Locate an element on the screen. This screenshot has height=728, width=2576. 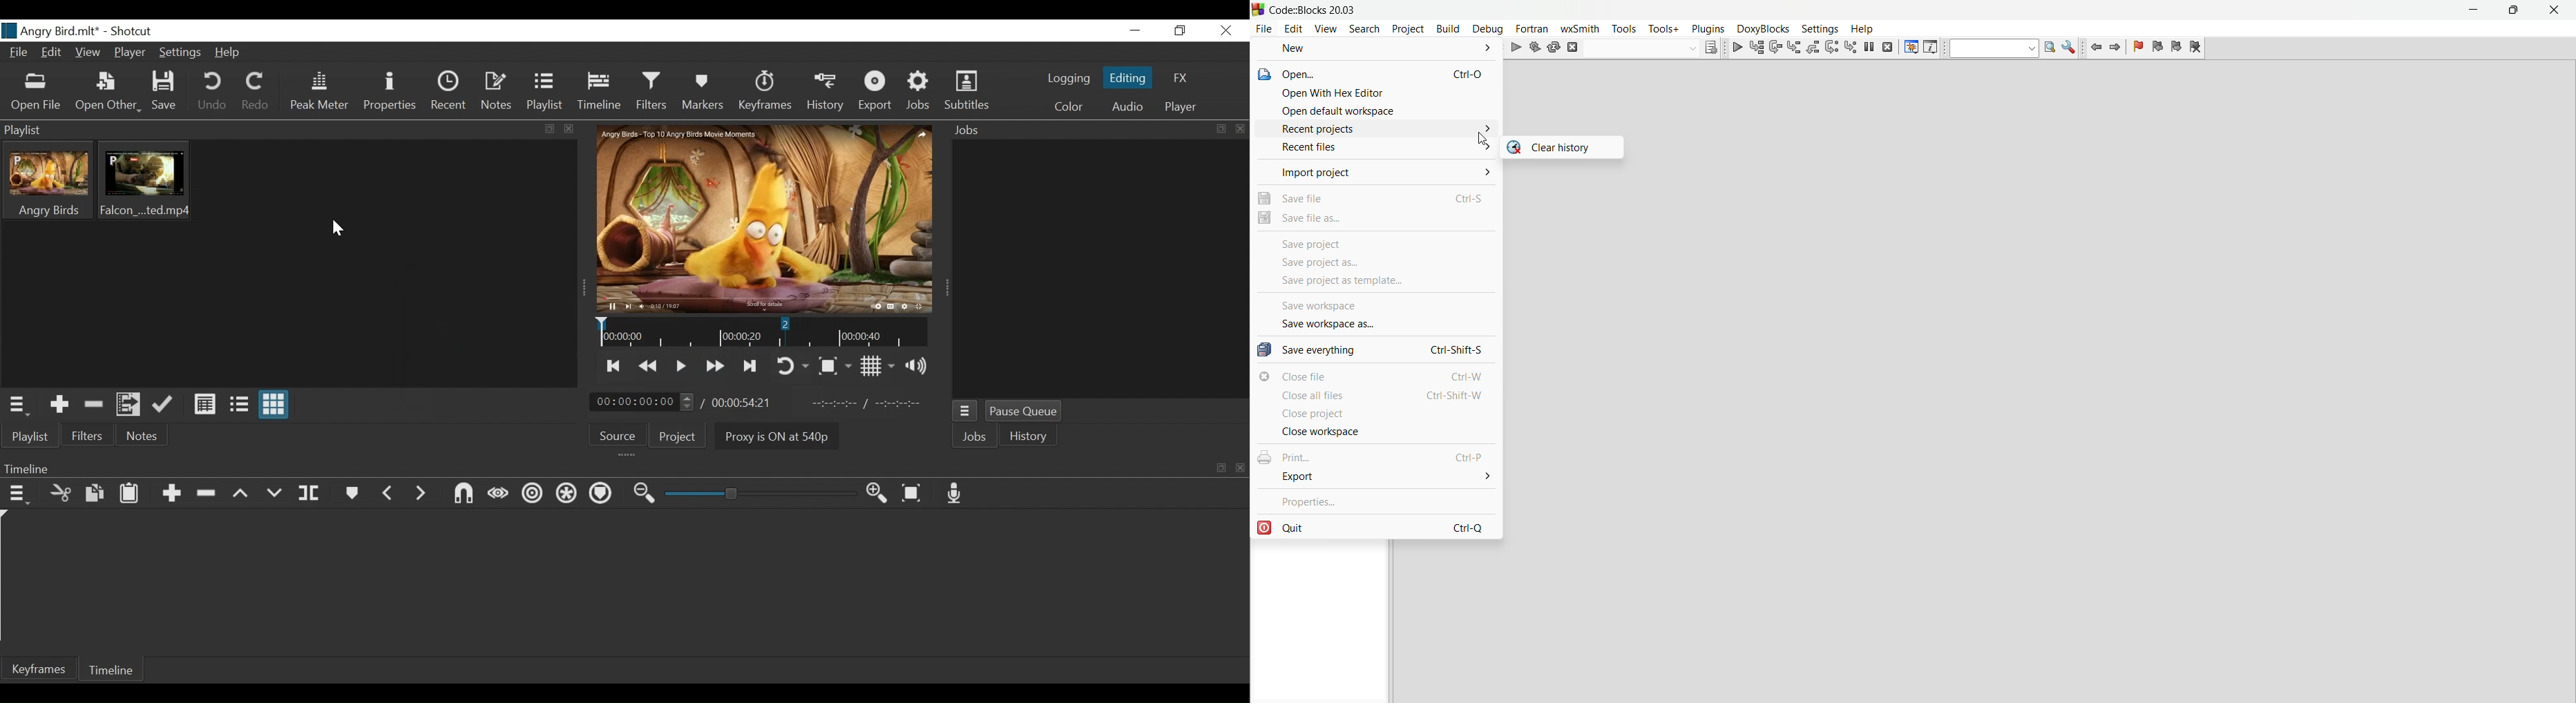
File is located at coordinates (19, 53).